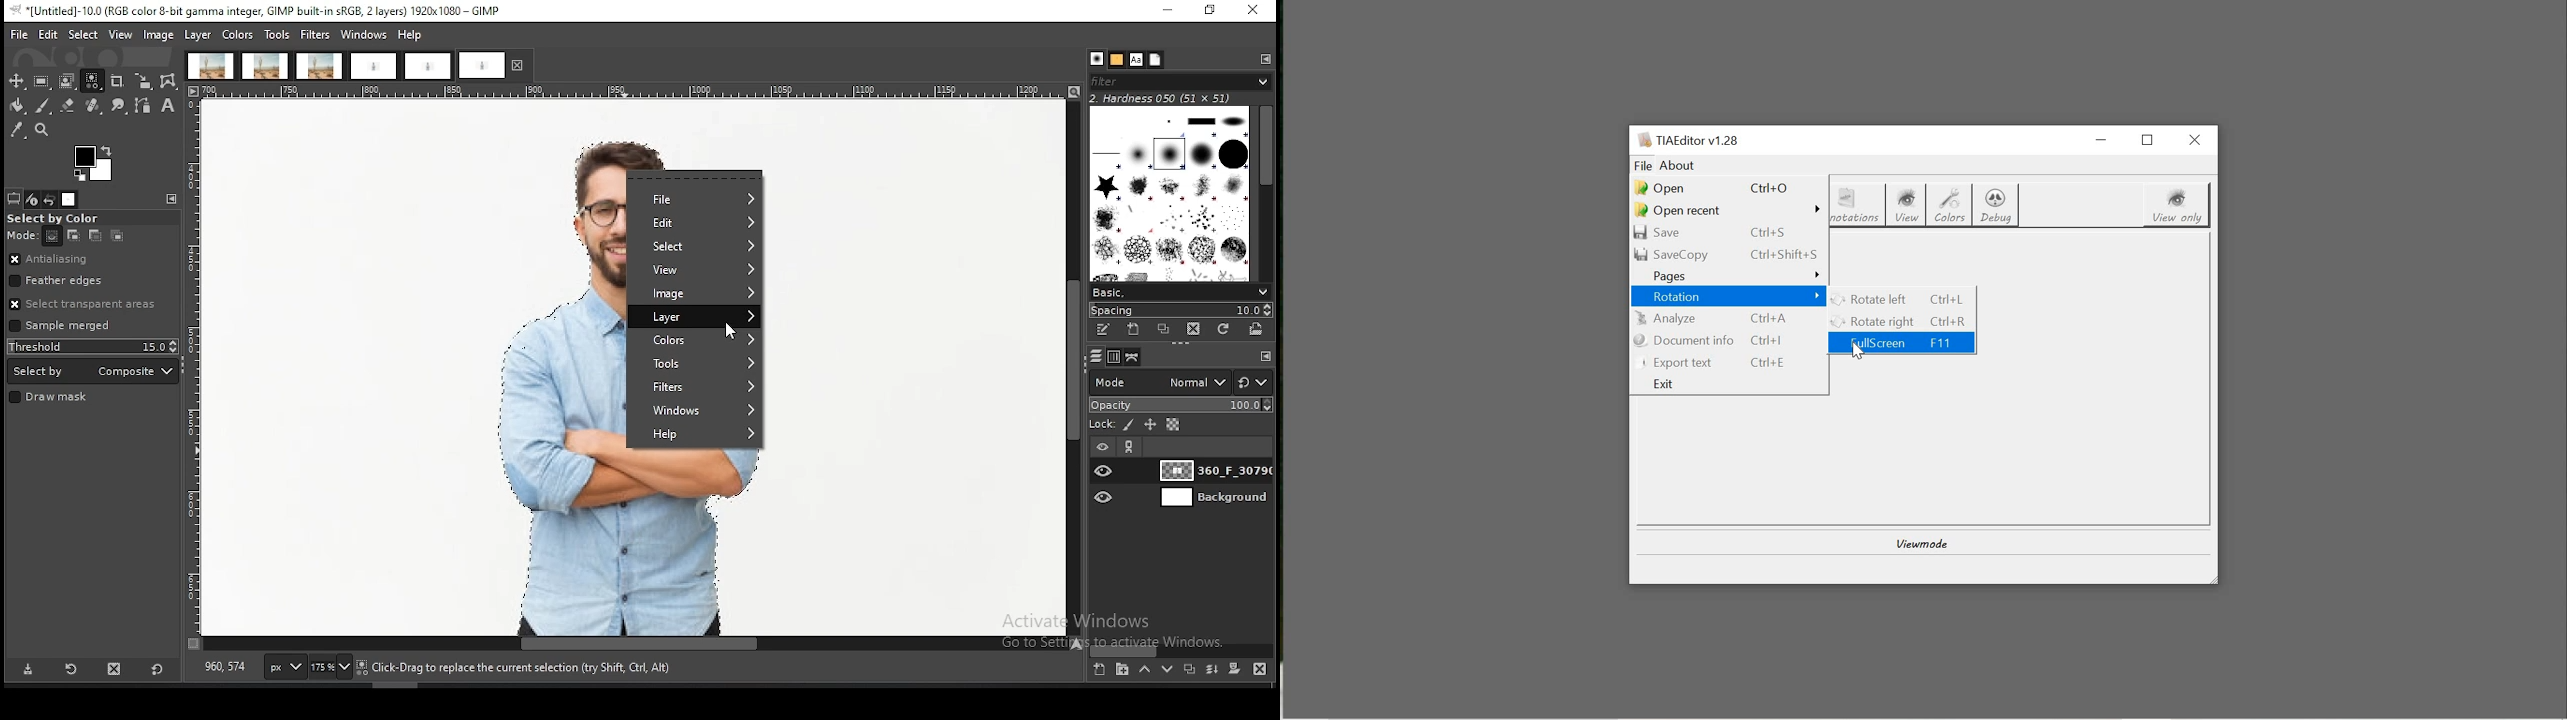 Image resolution: width=2576 pixels, height=728 pixels. Describe the element at coordinates (1129, 426) in the screenshot. I see `lock pixels` at that location.